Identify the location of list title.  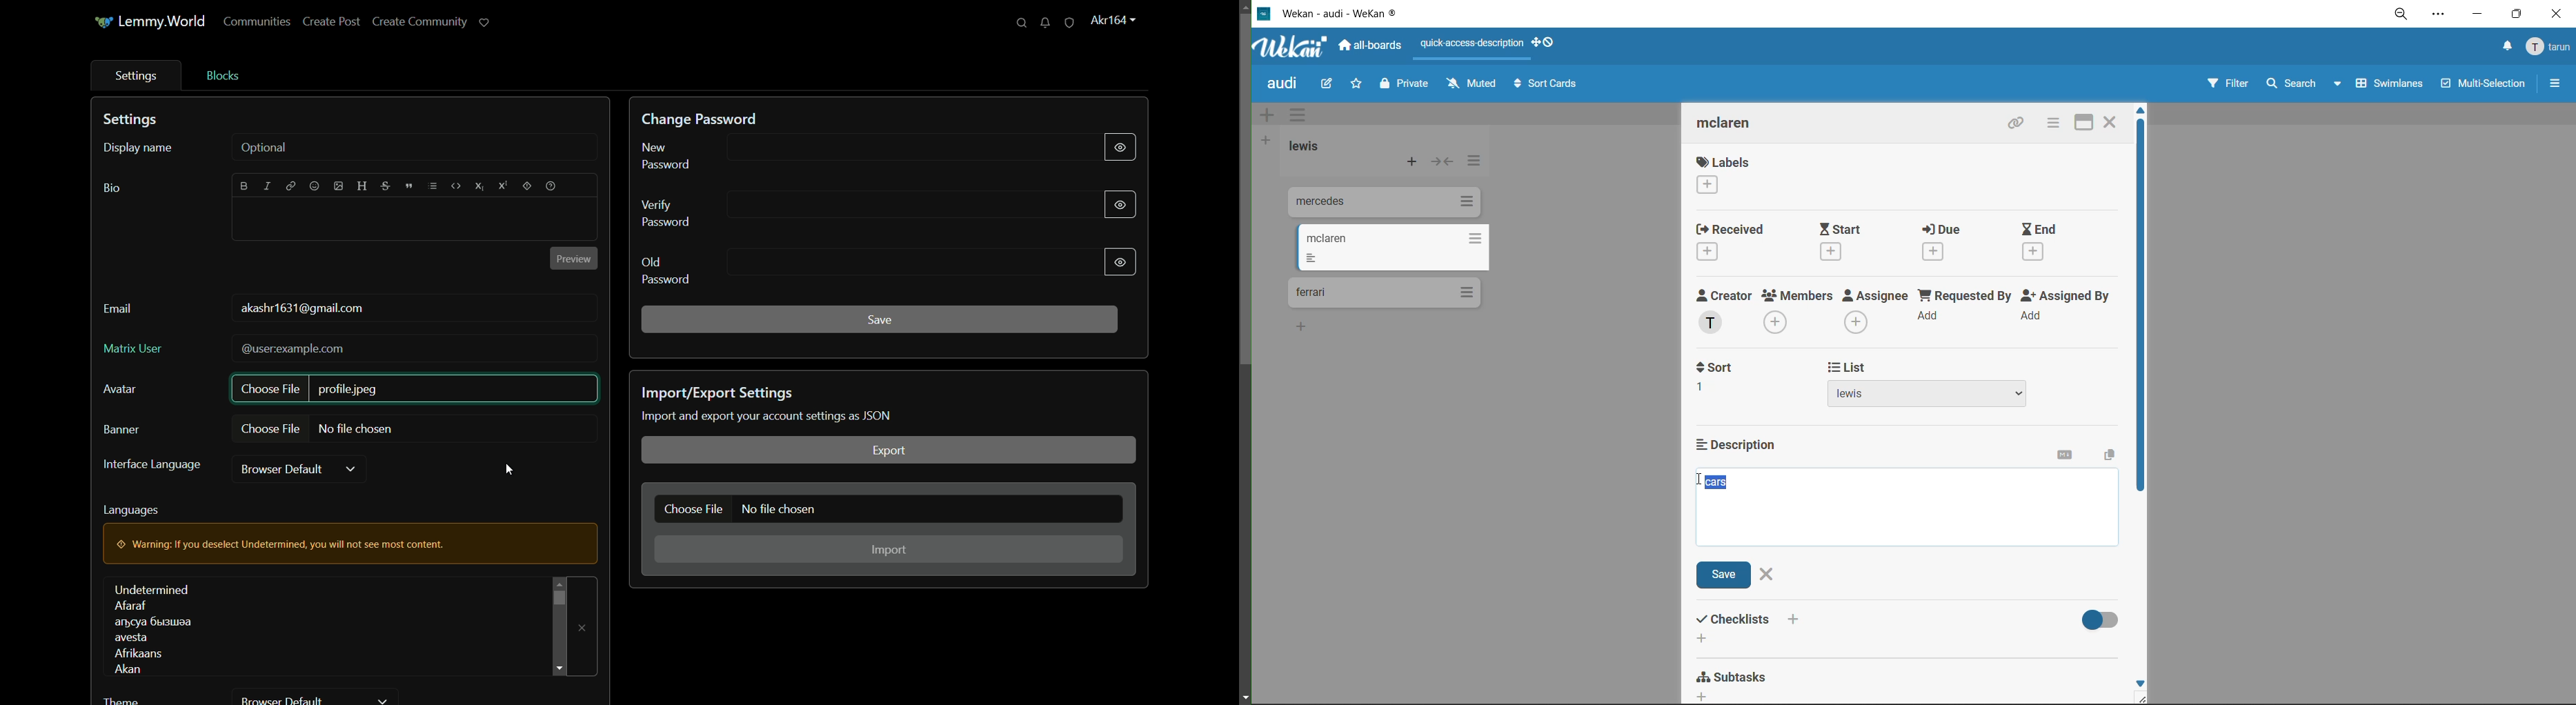
(1310, 148).